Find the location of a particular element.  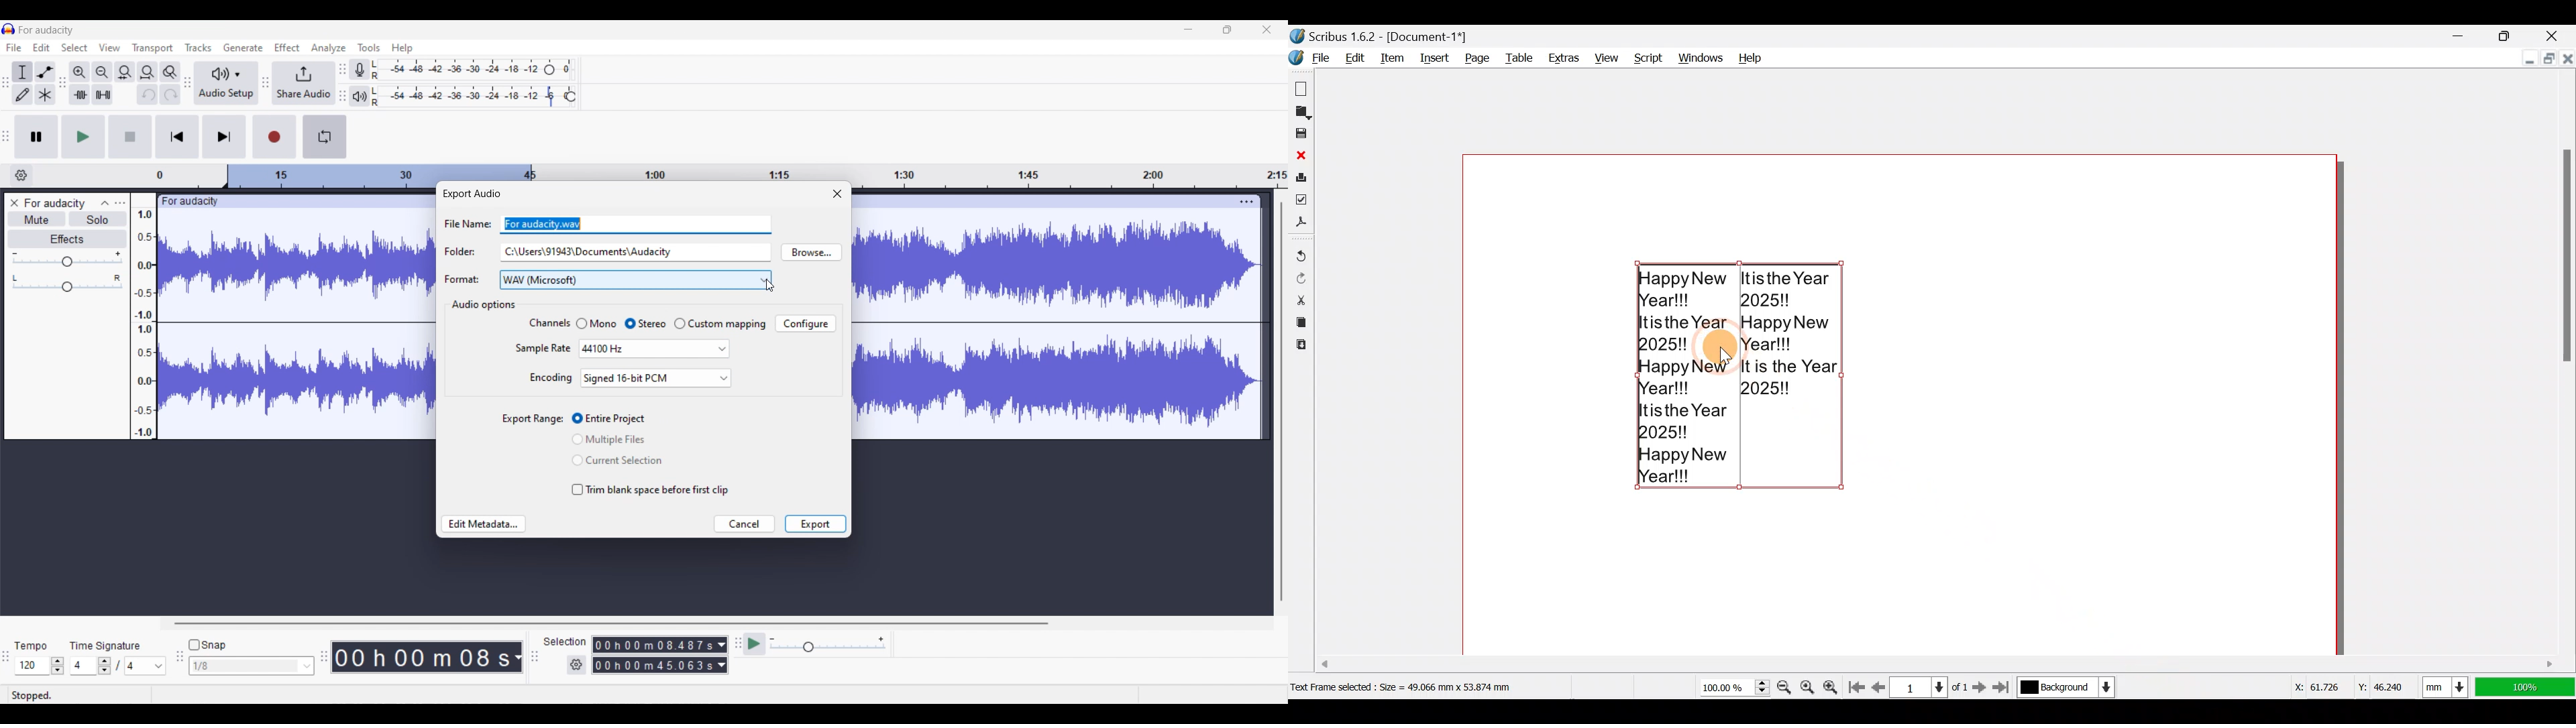

Extras is located at coordinates (1562, 58).